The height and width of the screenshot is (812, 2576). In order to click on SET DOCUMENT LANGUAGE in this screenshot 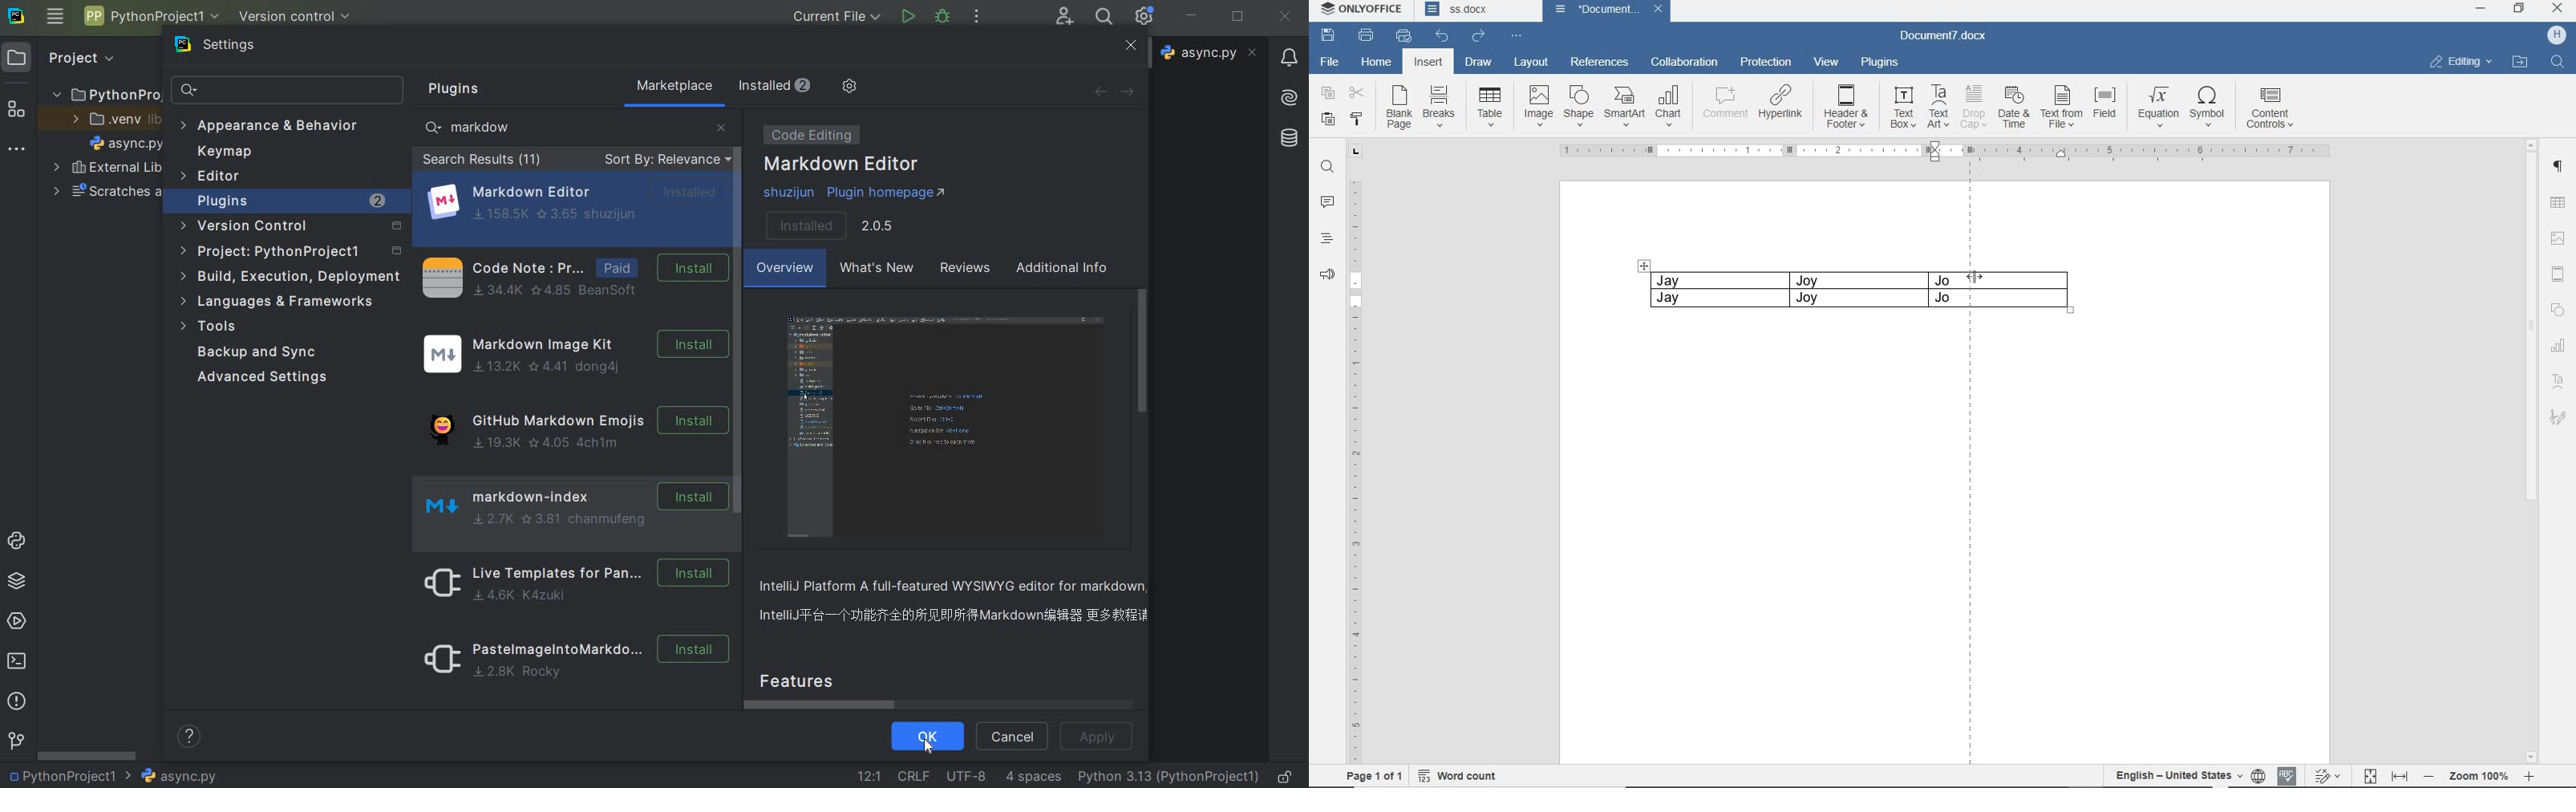, I will do `click(2260, 774)`.